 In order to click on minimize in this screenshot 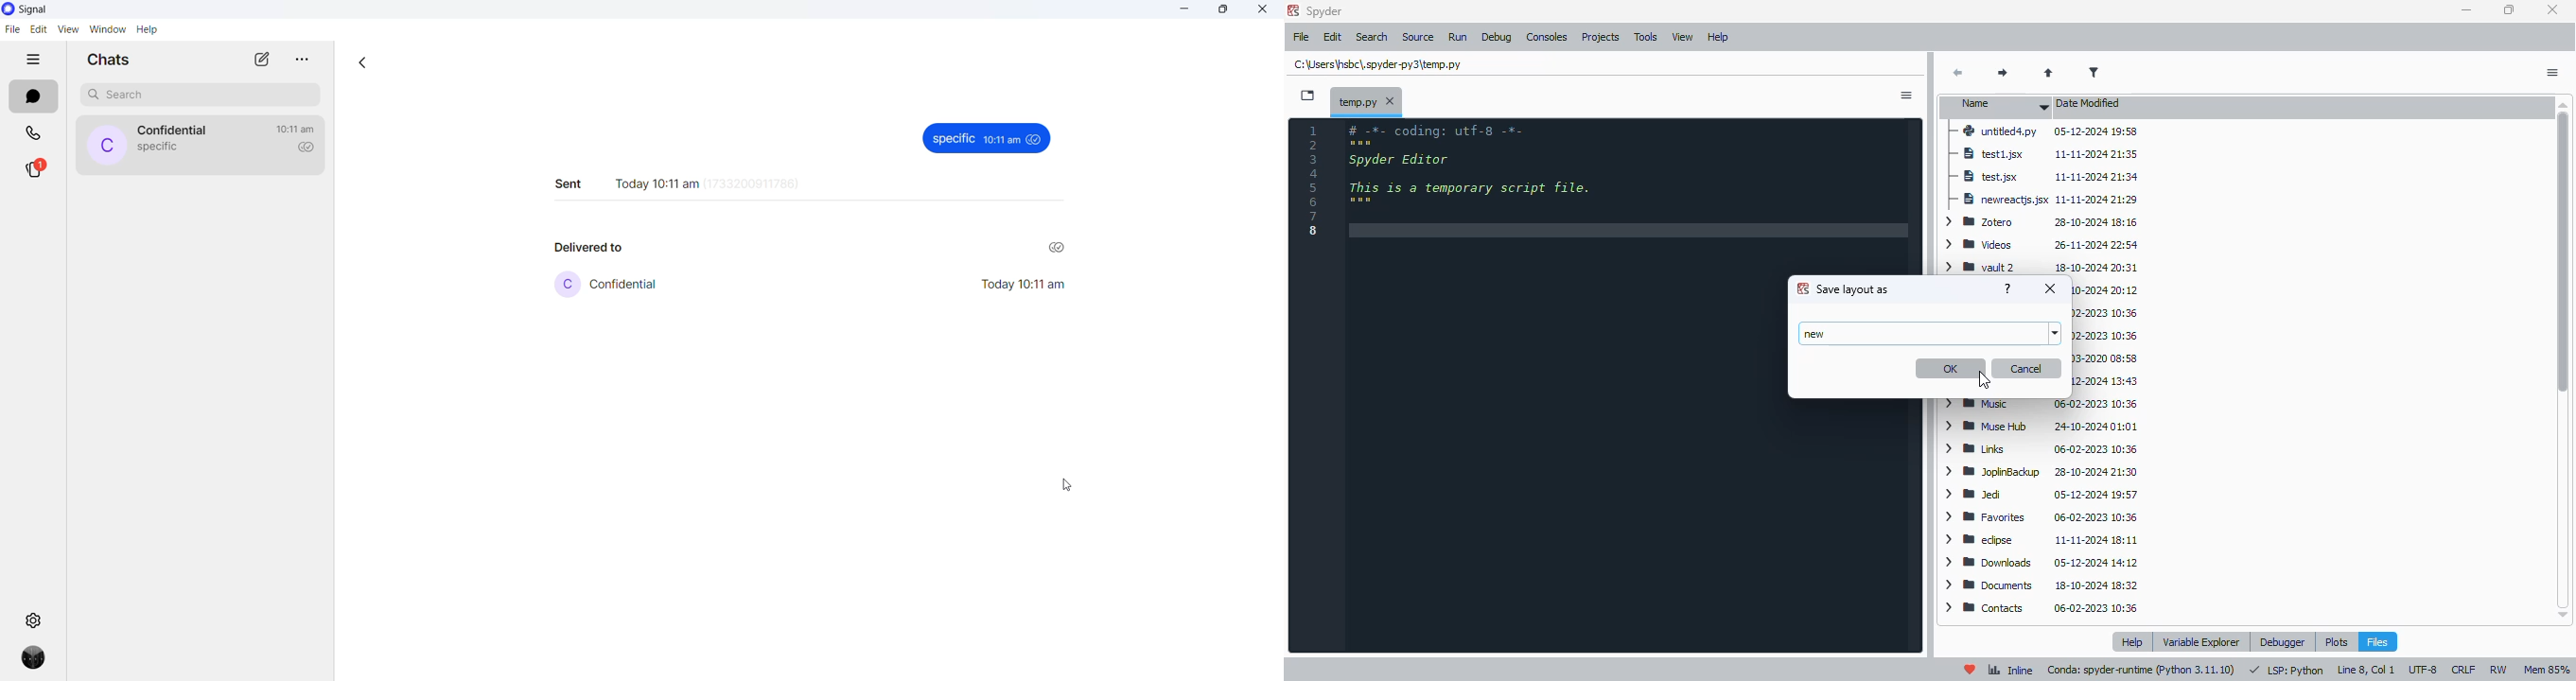, I will do `click(1187, 10)`.